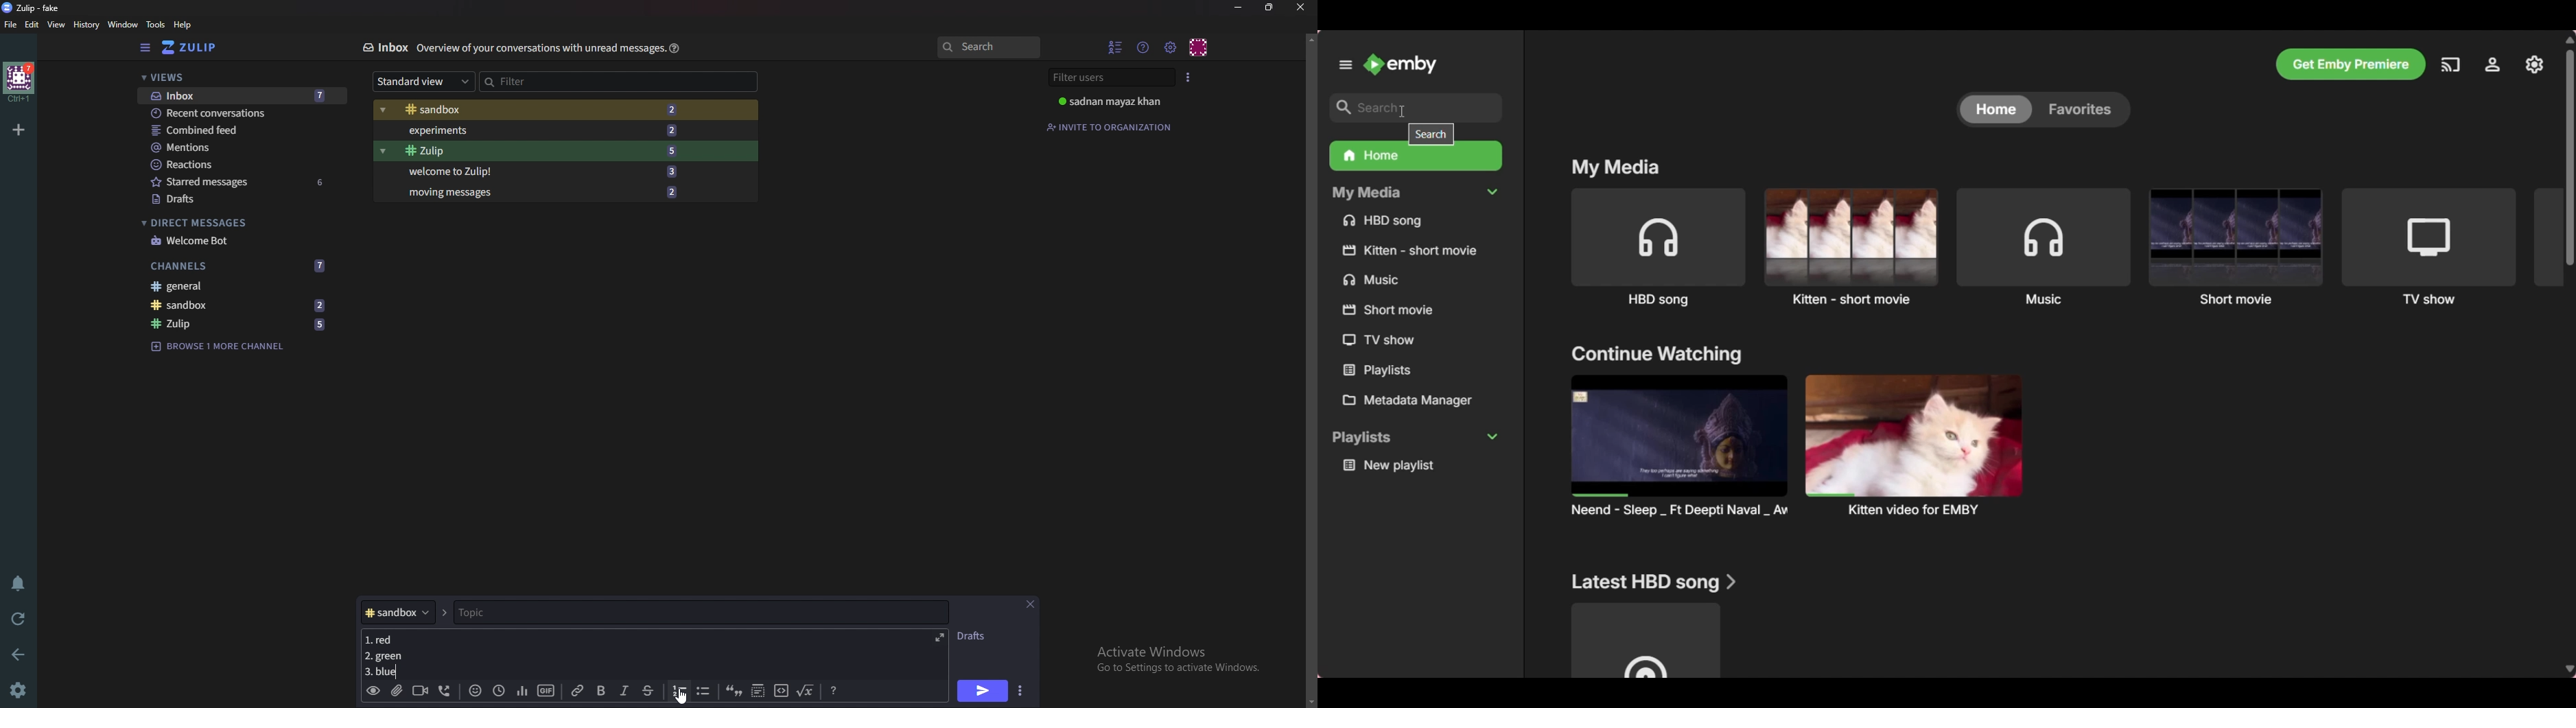 The height and width of the screenshot is (728, 2576). What do you see at coordinates (542, 130) in the screenshot?
I see `Experiments` at bounding box center [542, 130].